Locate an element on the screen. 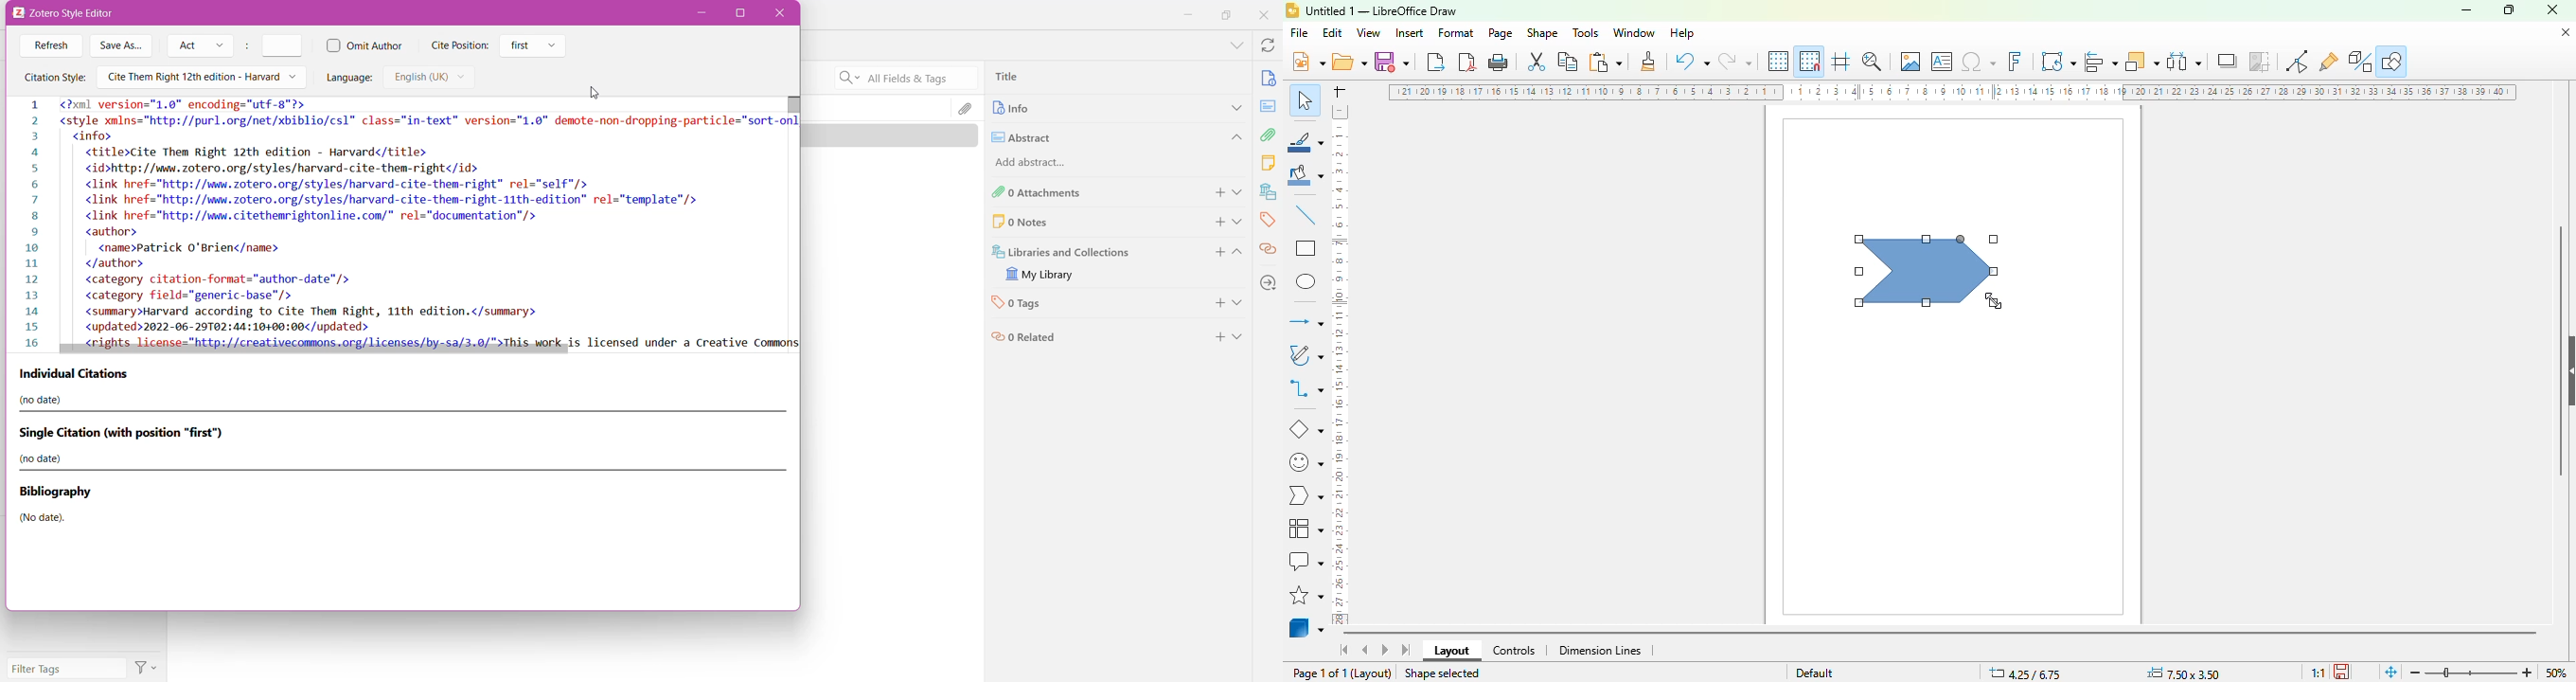 The image size is (2576, 700). crop image is located at coordinates (2259, 61).